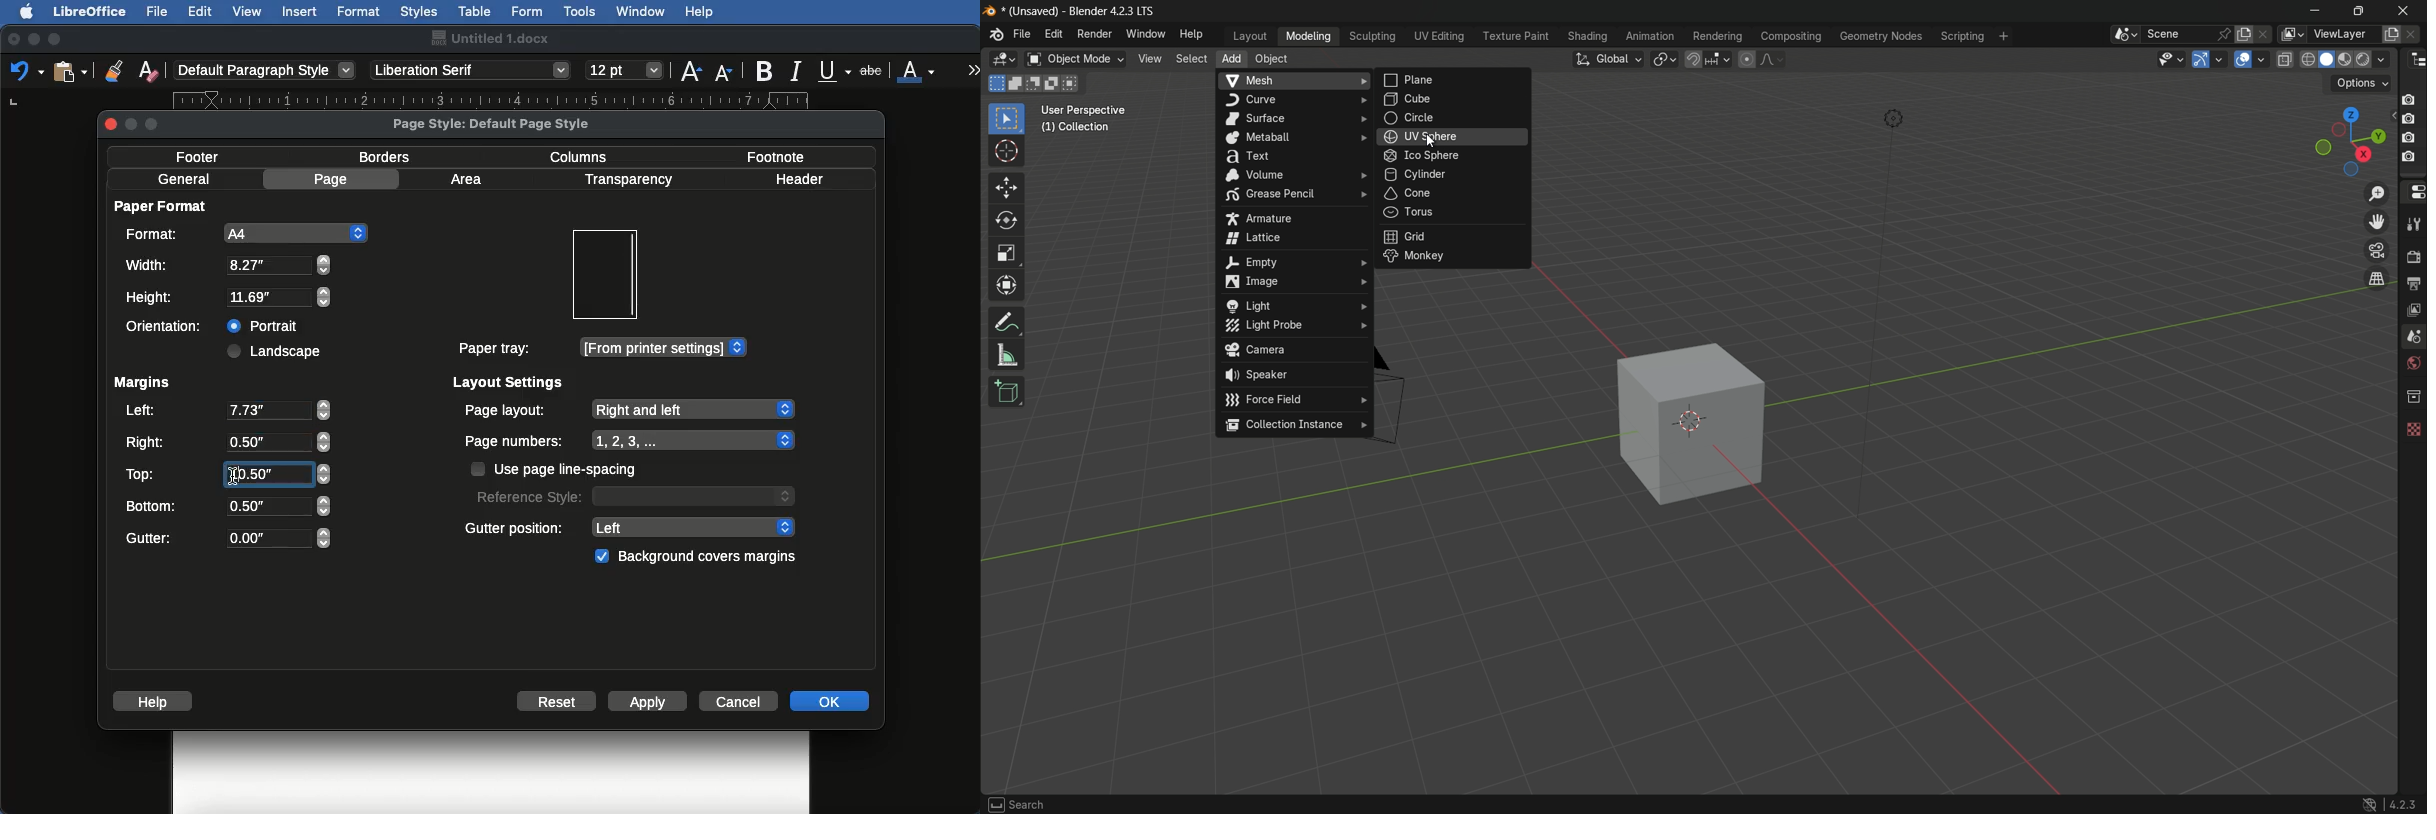 The height and width of the screenshot is (840, 2436). What do you see at coordinates (2003, 35) in the screenshot?
I see `add workplace` at bounding box center [2003, 35].